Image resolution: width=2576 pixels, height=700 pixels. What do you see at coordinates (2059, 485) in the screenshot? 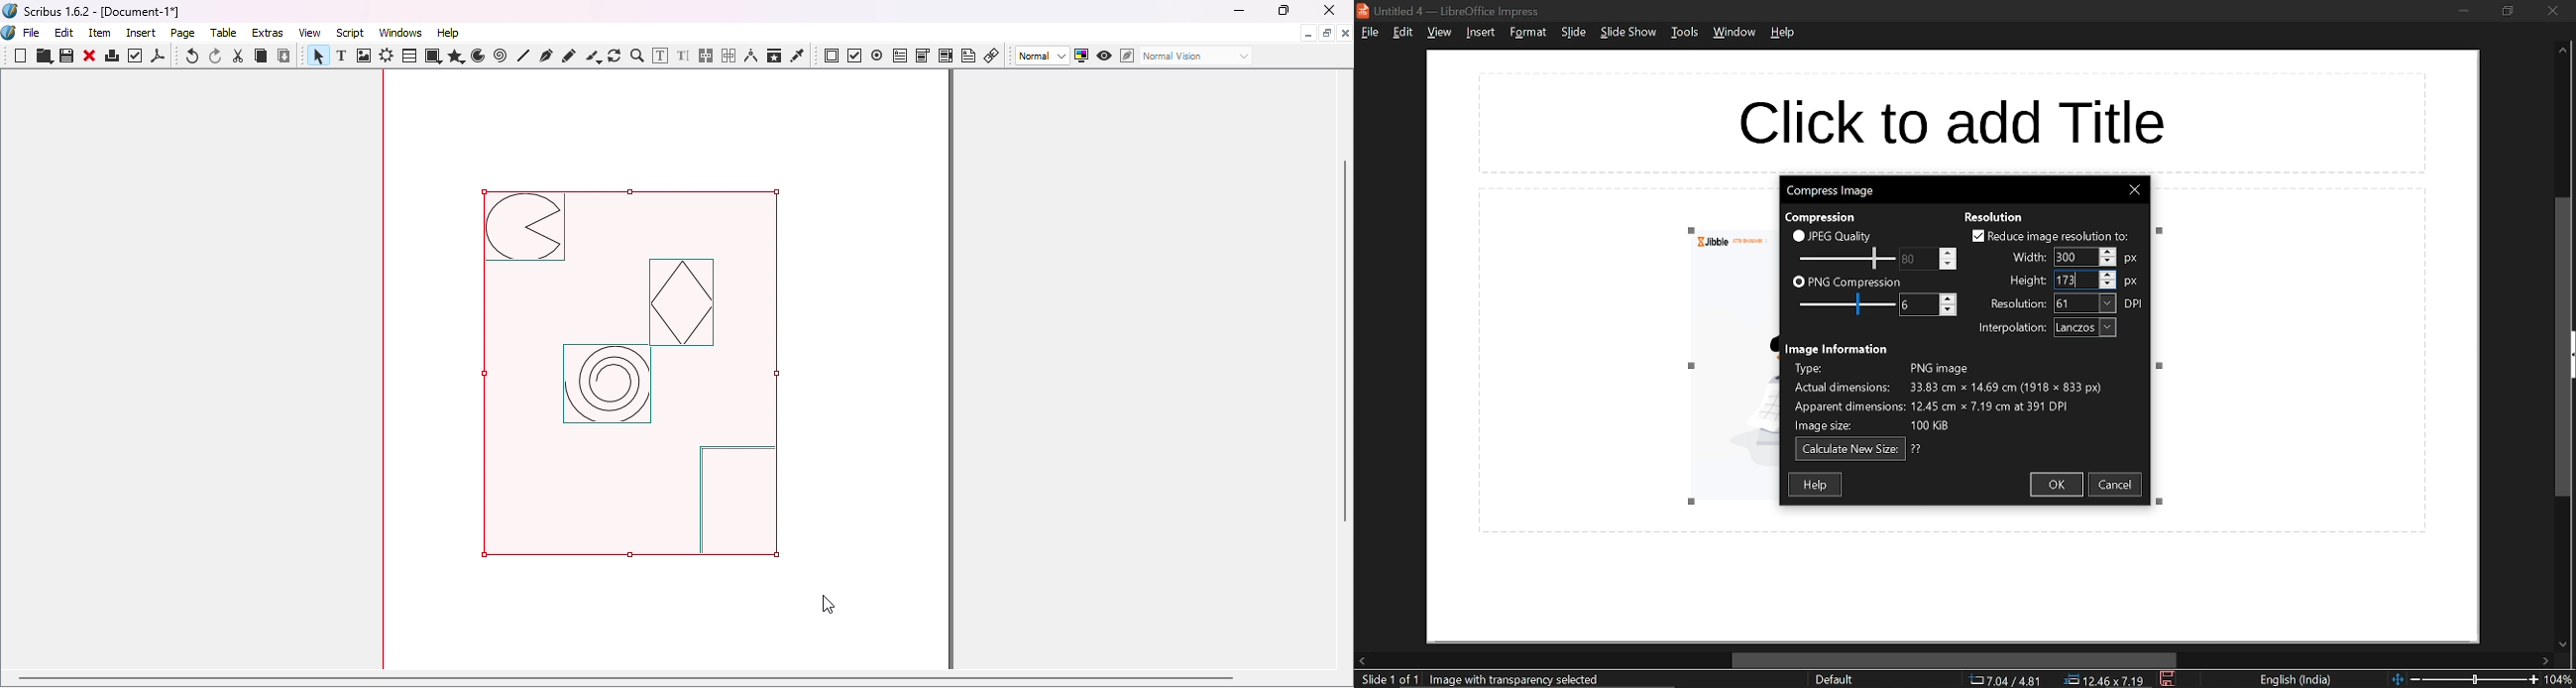
I see `ok` at bounding box center [2059, 485].